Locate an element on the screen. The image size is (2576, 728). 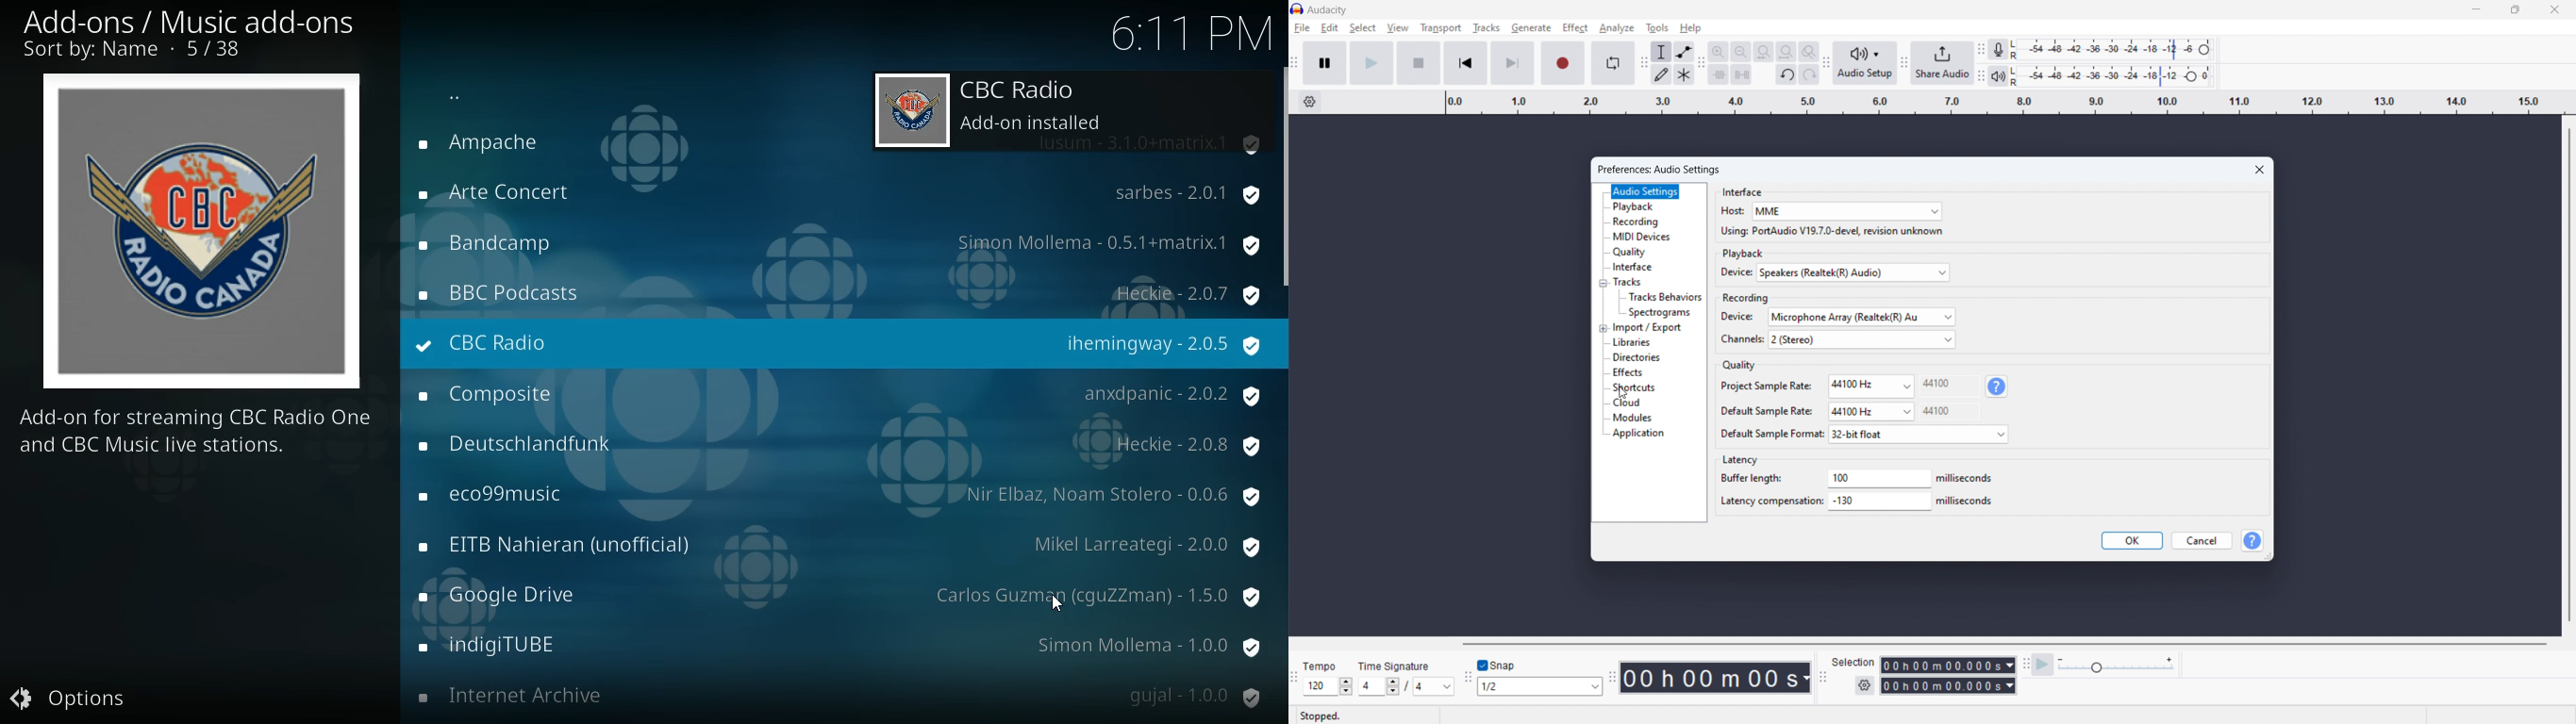
Heade to change recording level is located at coordinates (2204, 50).